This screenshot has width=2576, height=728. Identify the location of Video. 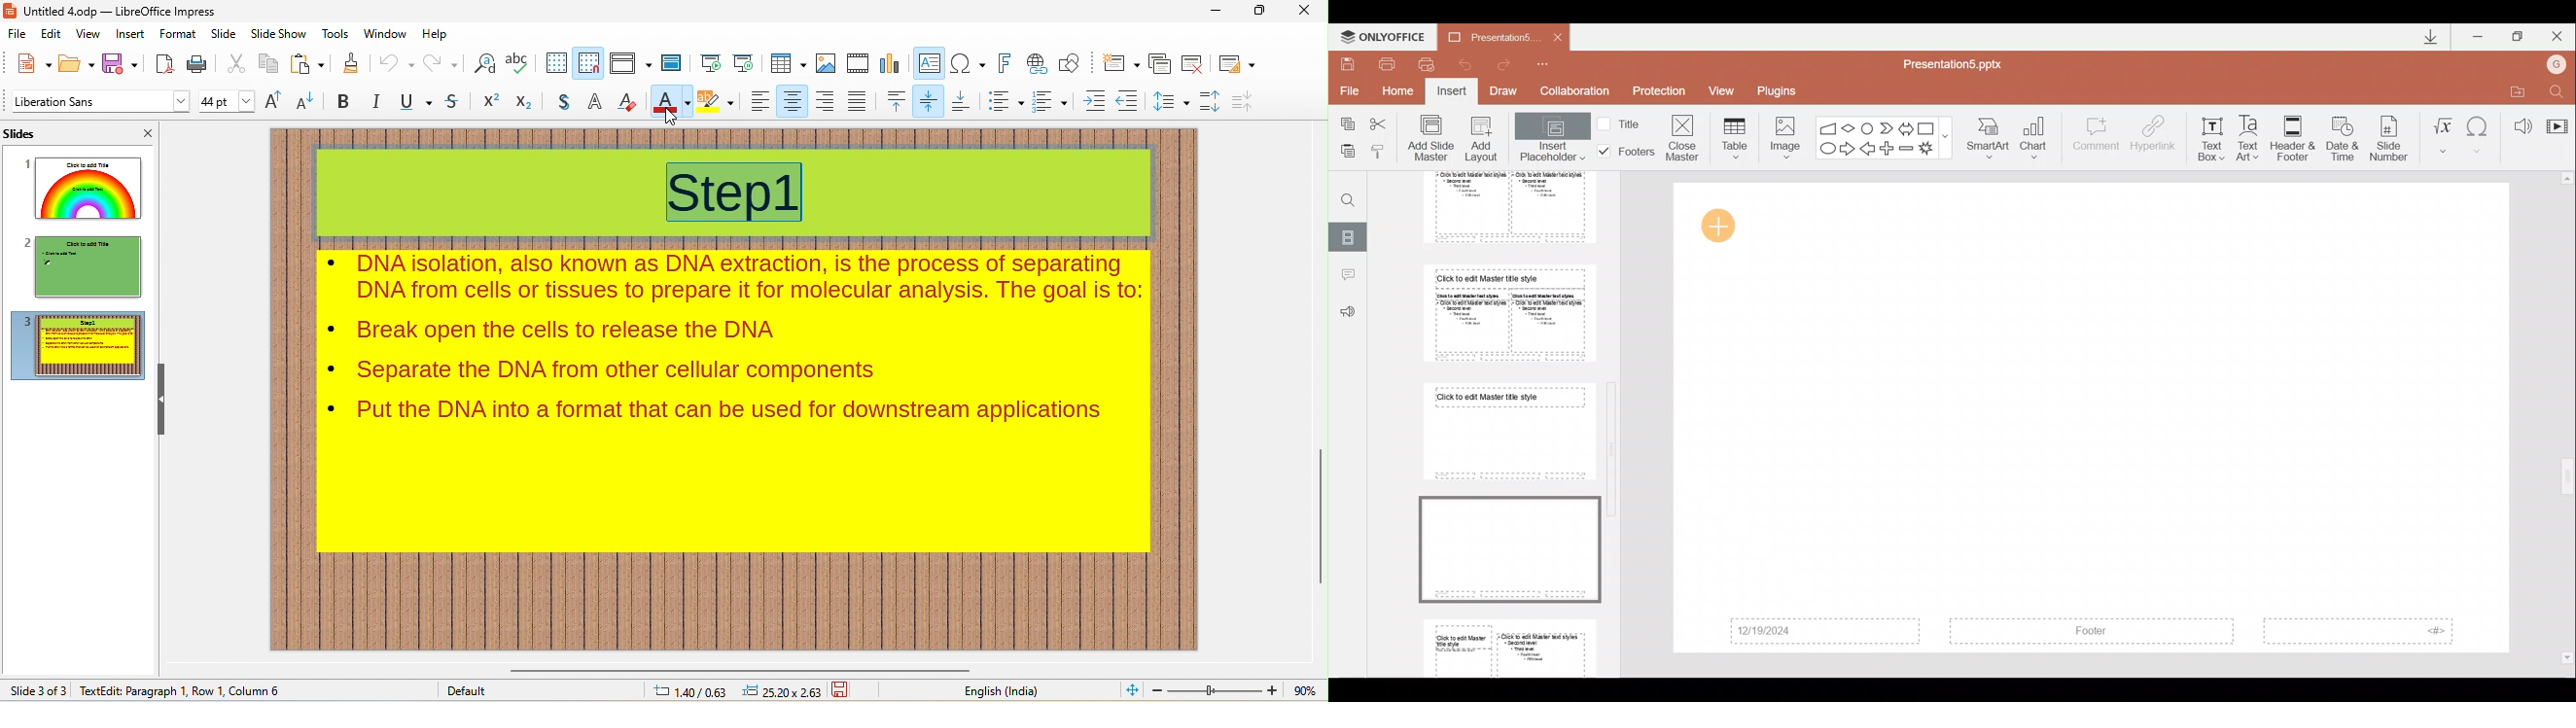
(2557, 120).